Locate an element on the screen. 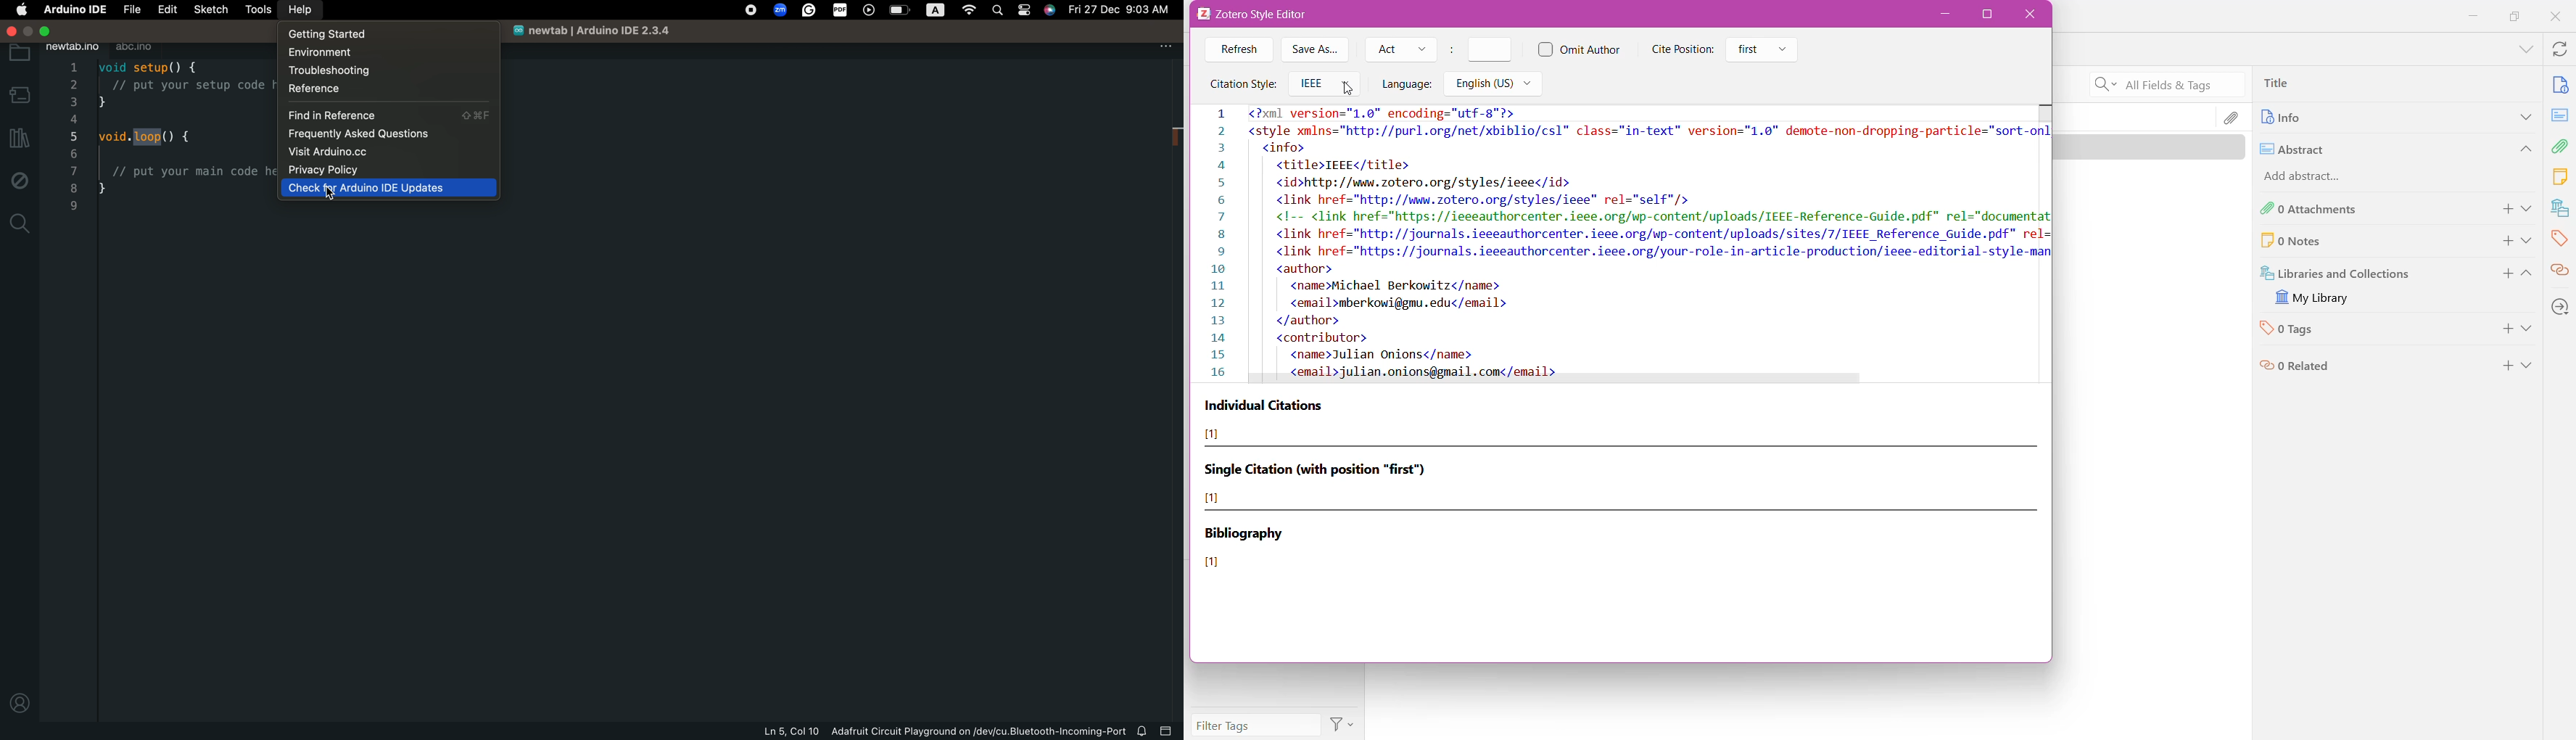 The width and height of the screenshot is (2576, 756). Horizontal Scroll Bar is located at coordinates (1564, 381).